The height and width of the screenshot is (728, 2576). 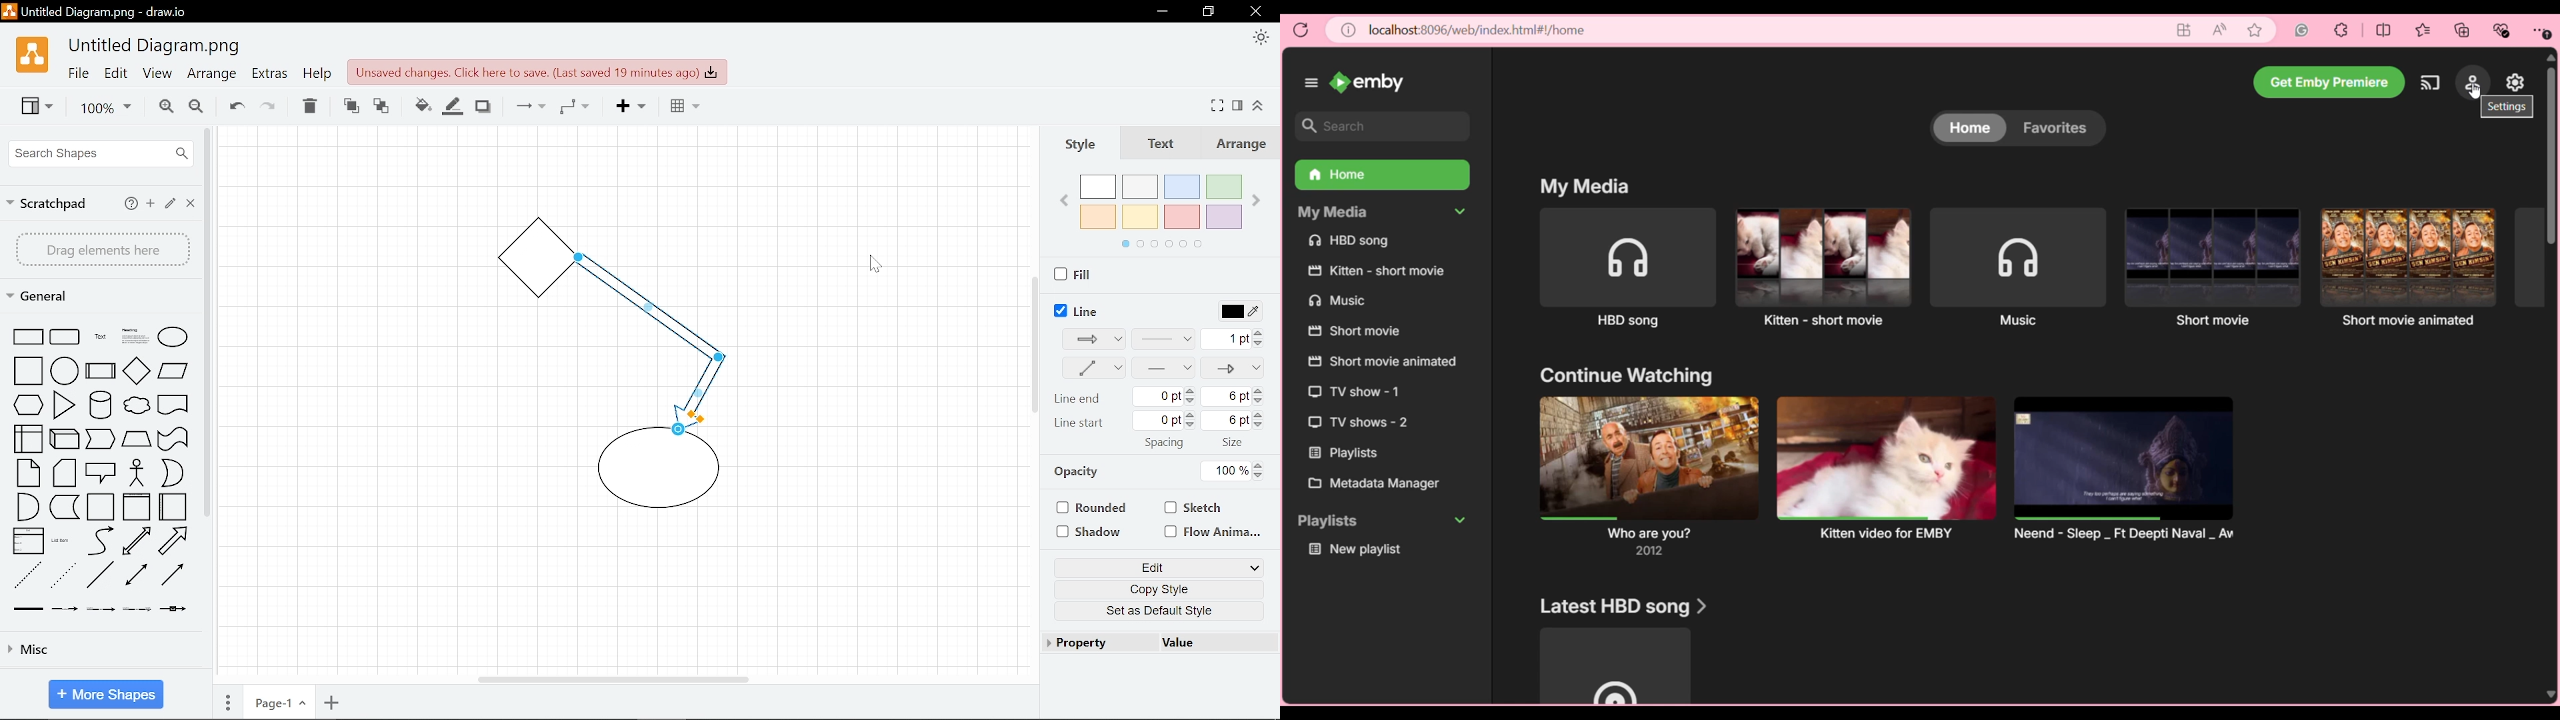 What do you see at coordinates (1157, 587) in the screenshot?
I see `copy style` at bounding box center [1157, 587].